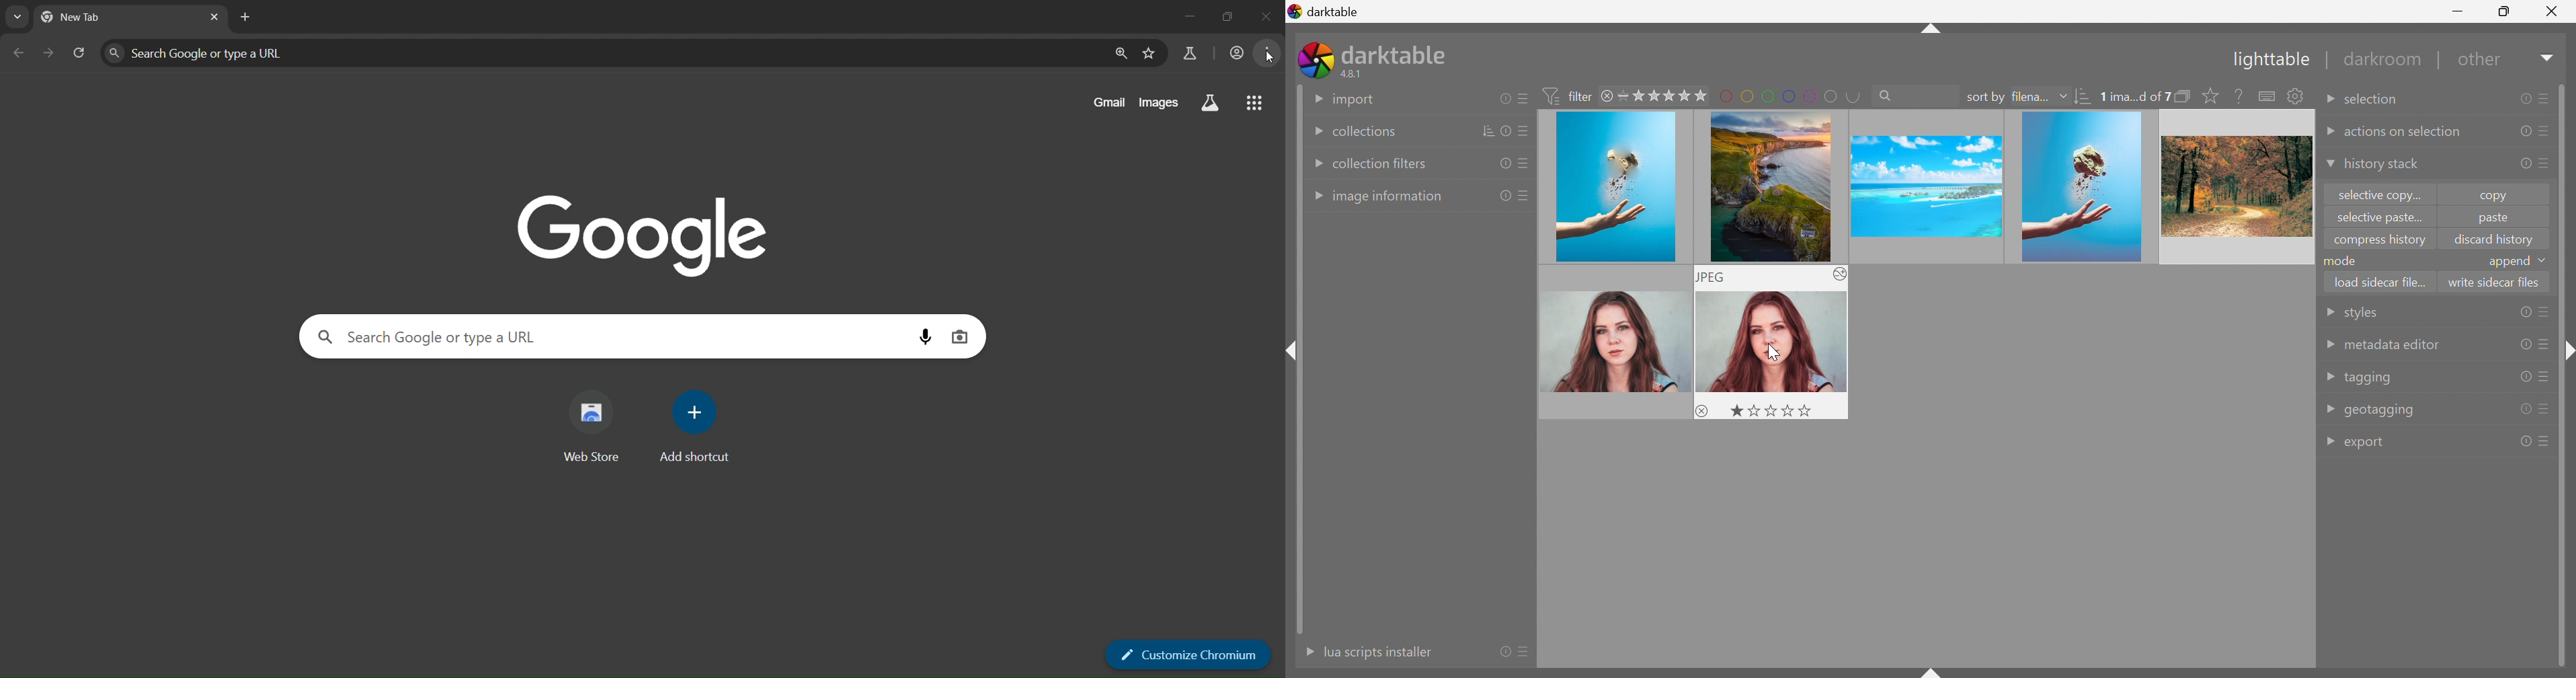 Image resolution: width=2576 pixels, height=700 pixels. I want to click on presets, so click(2544, 345).